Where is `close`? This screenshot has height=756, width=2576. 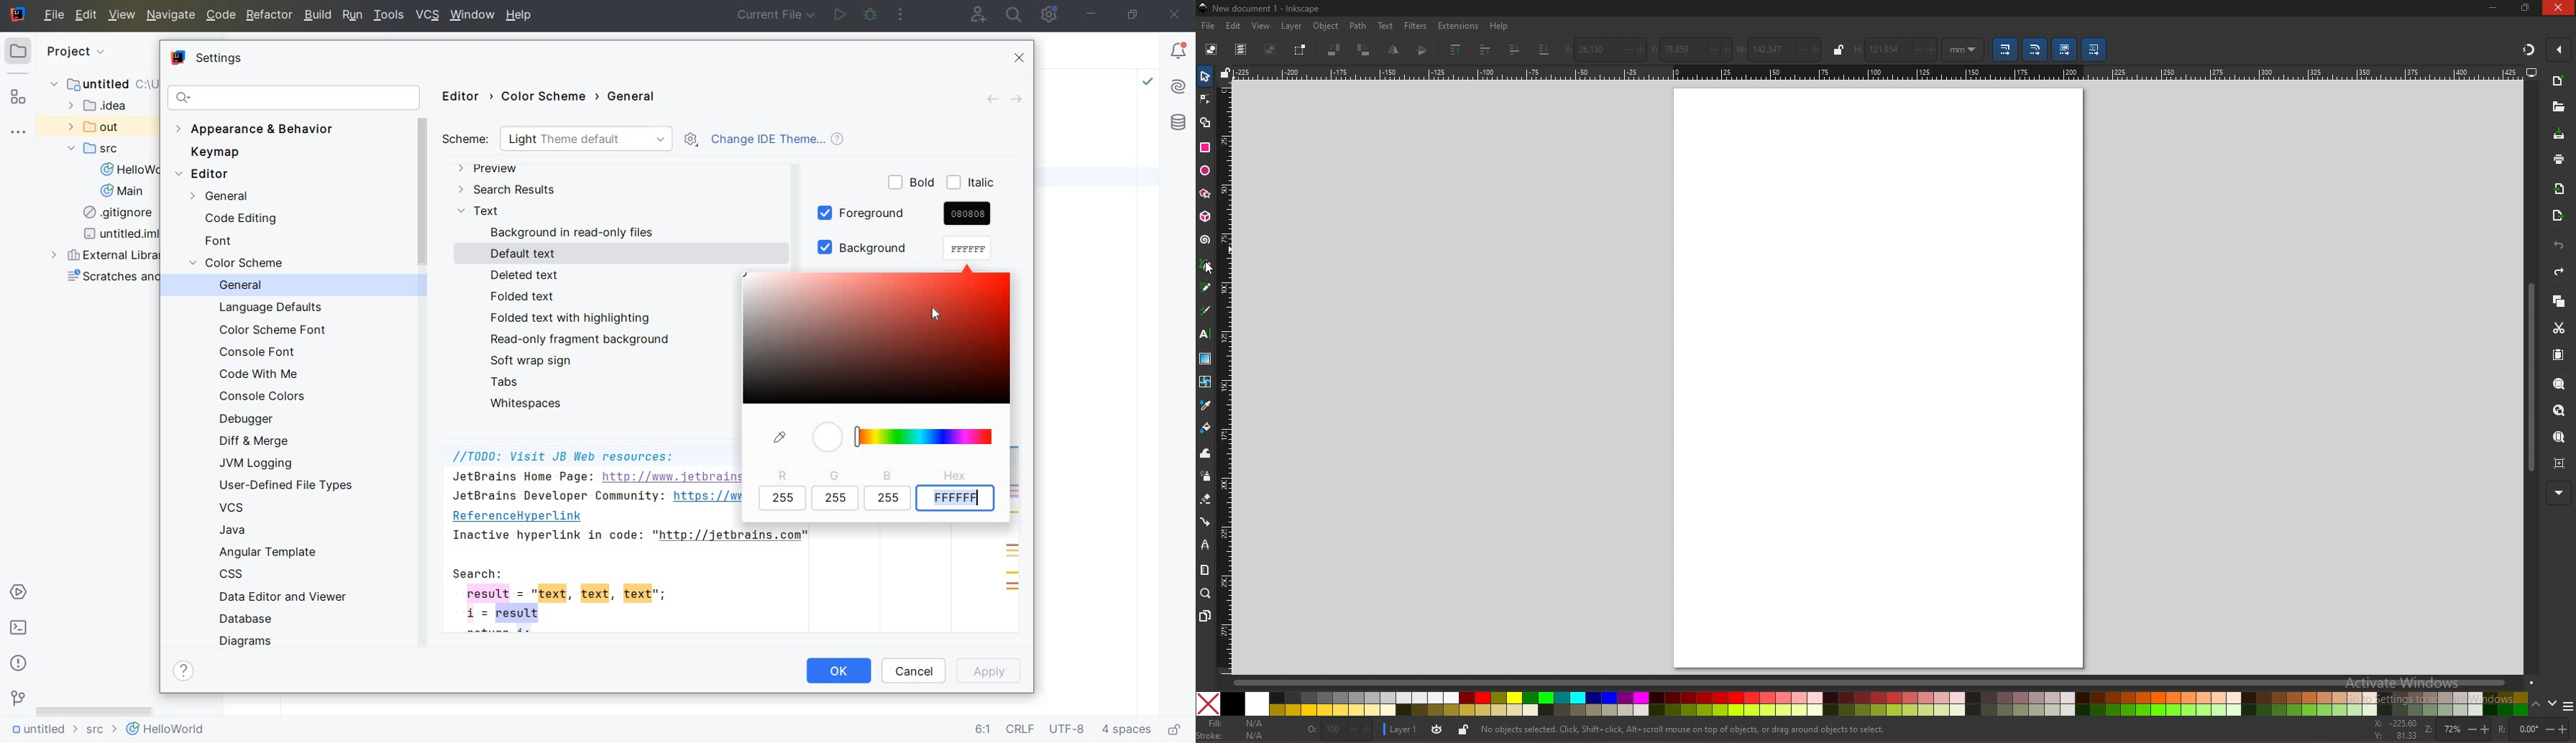
close is located at coordinates (1176, 16).